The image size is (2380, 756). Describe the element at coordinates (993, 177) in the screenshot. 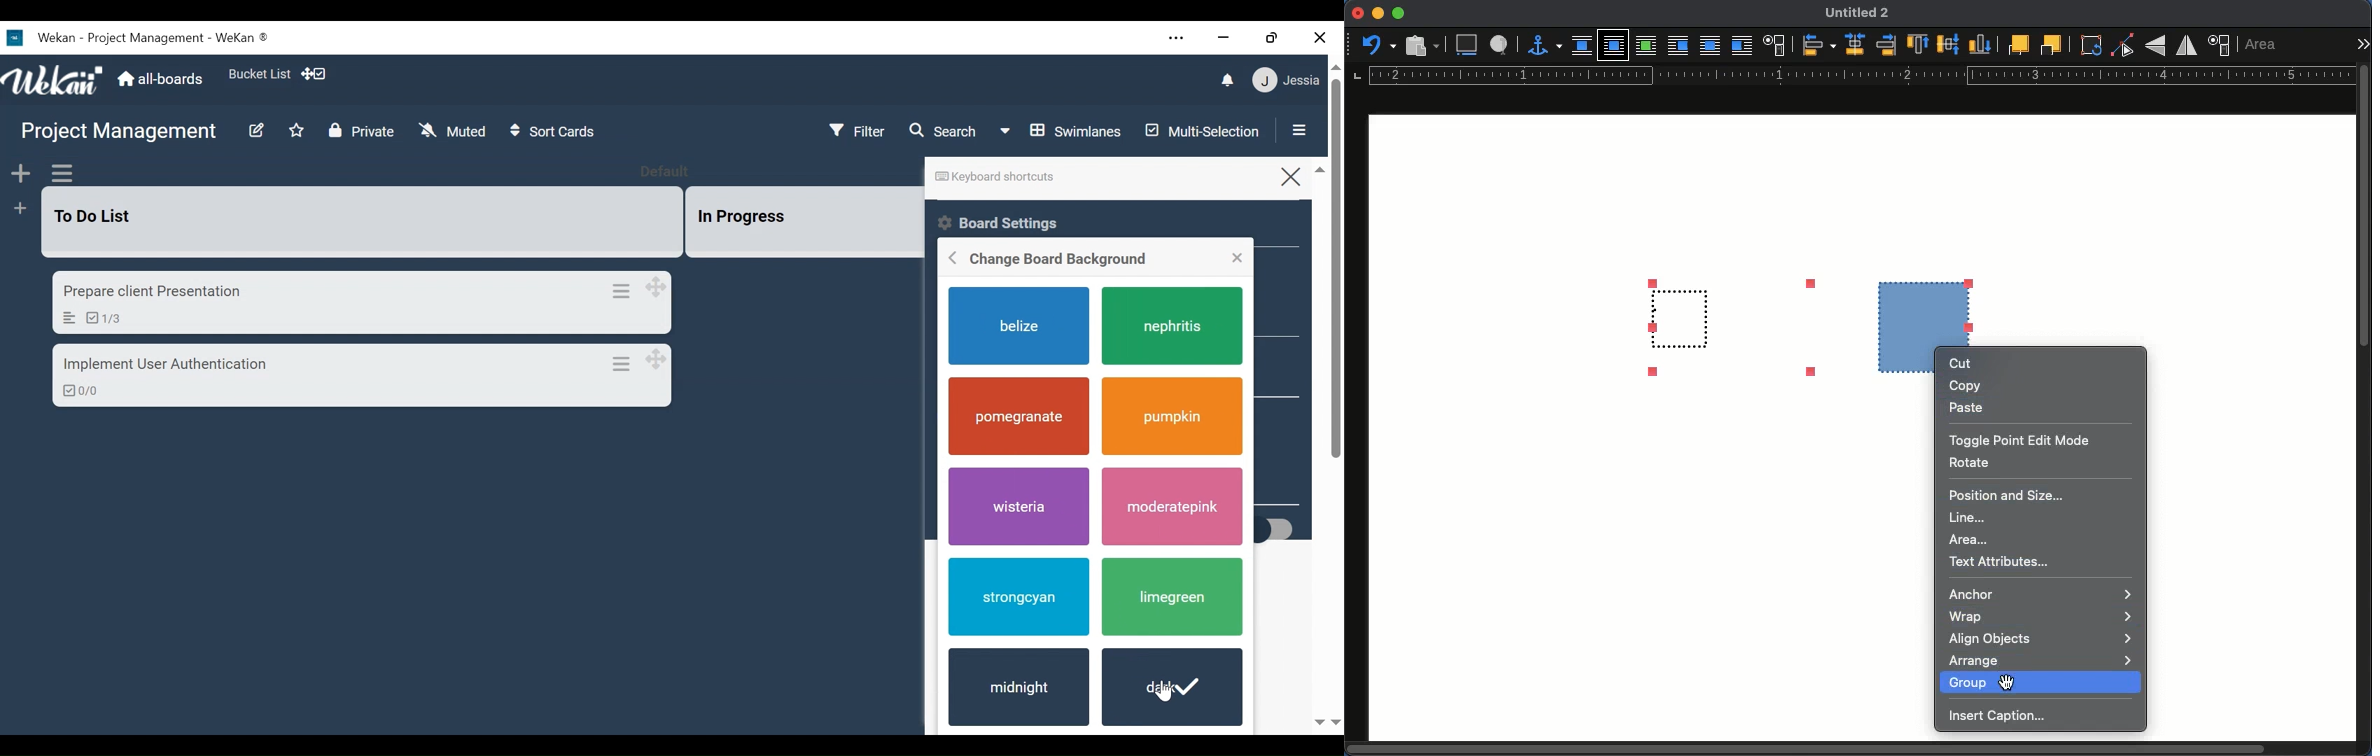

I see `Keyboard shortcuts` at that location.